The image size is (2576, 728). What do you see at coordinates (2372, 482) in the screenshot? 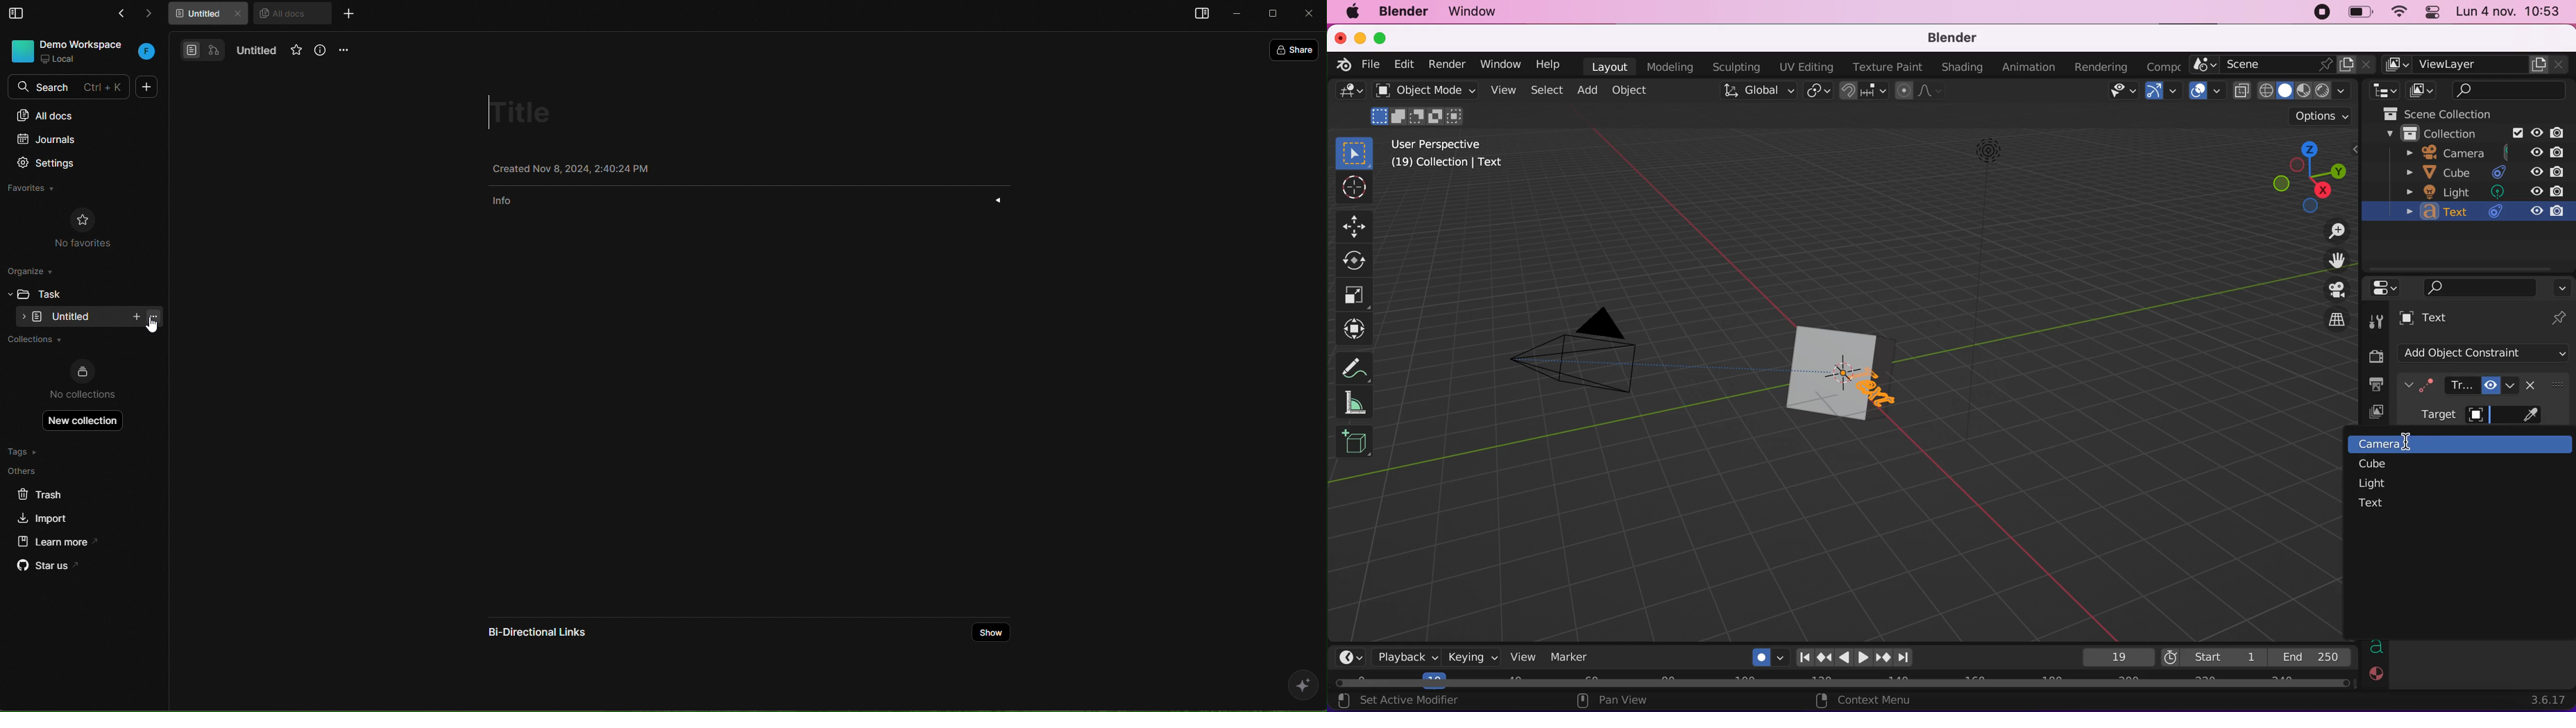
I see `light` at bounding box center [2372, 482].